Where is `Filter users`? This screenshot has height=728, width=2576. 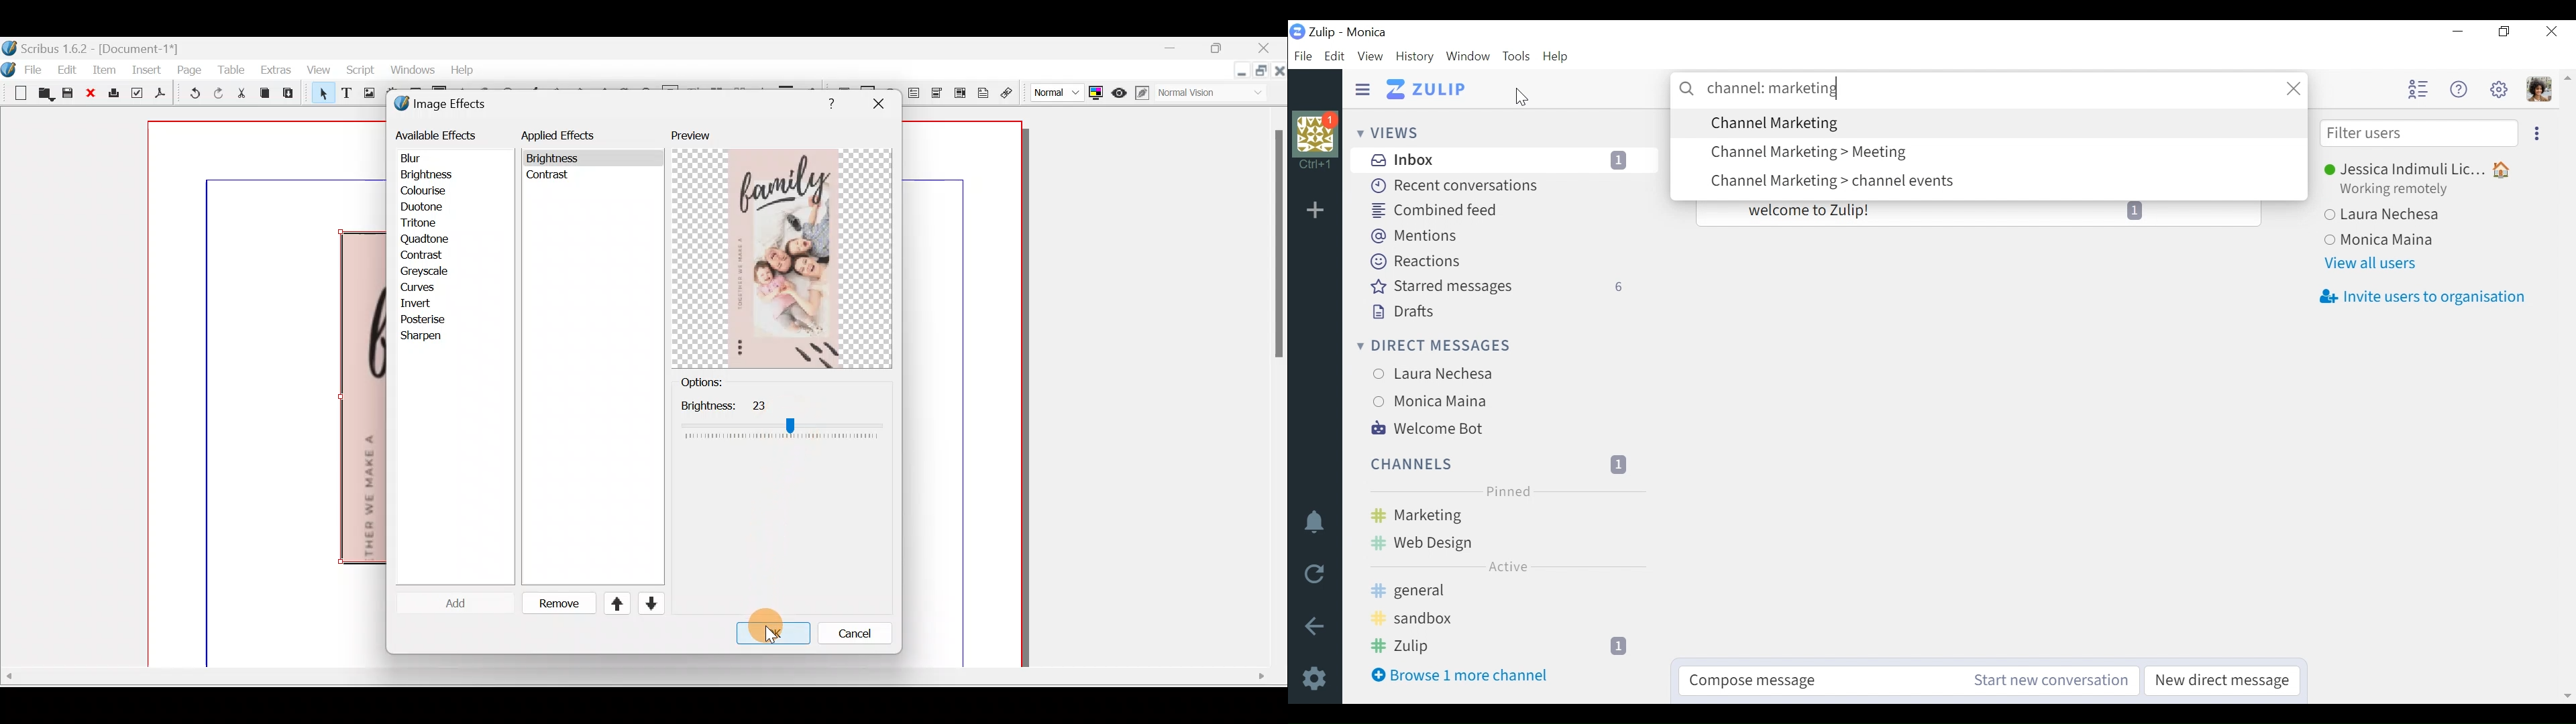
Filter users is located at coordinates (2418, 132).